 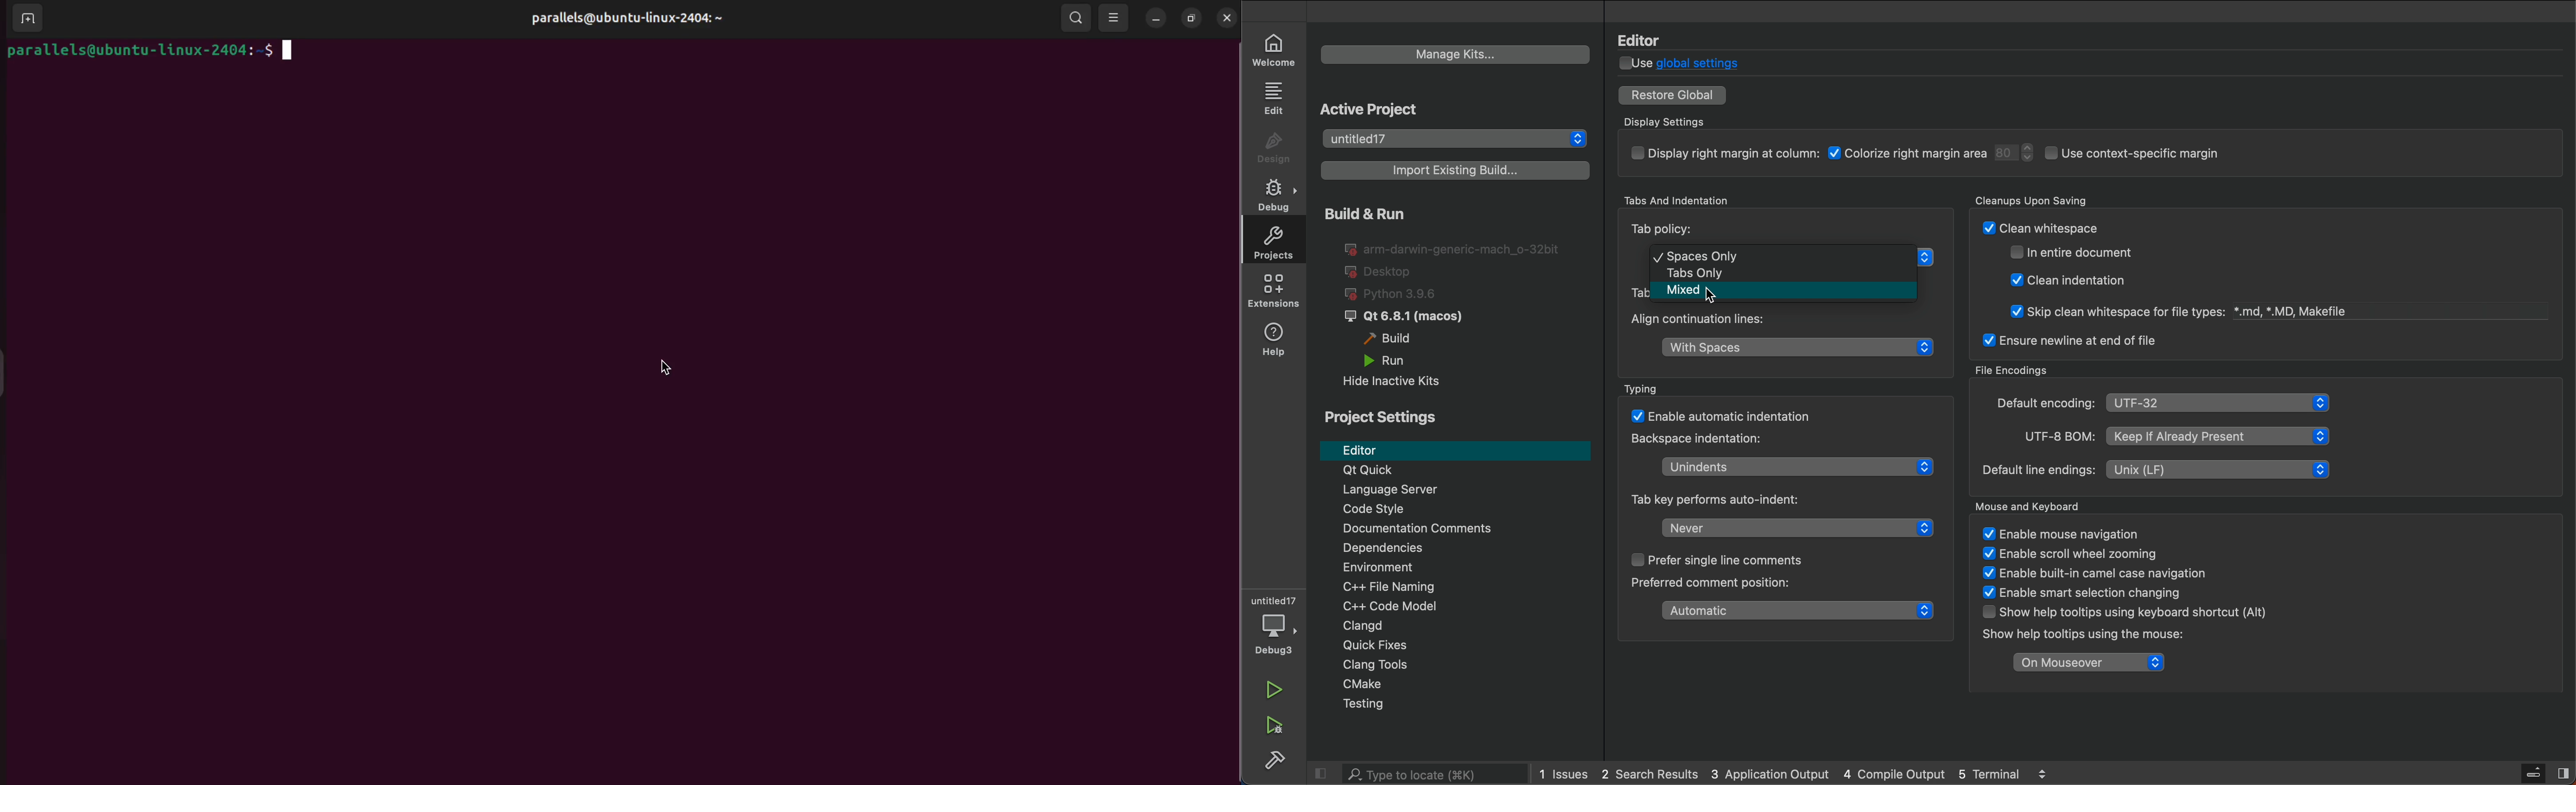 What do you see at coordinates (1276, 691) in the screenshot?
I see `run` at bounding box center [1276, 691].